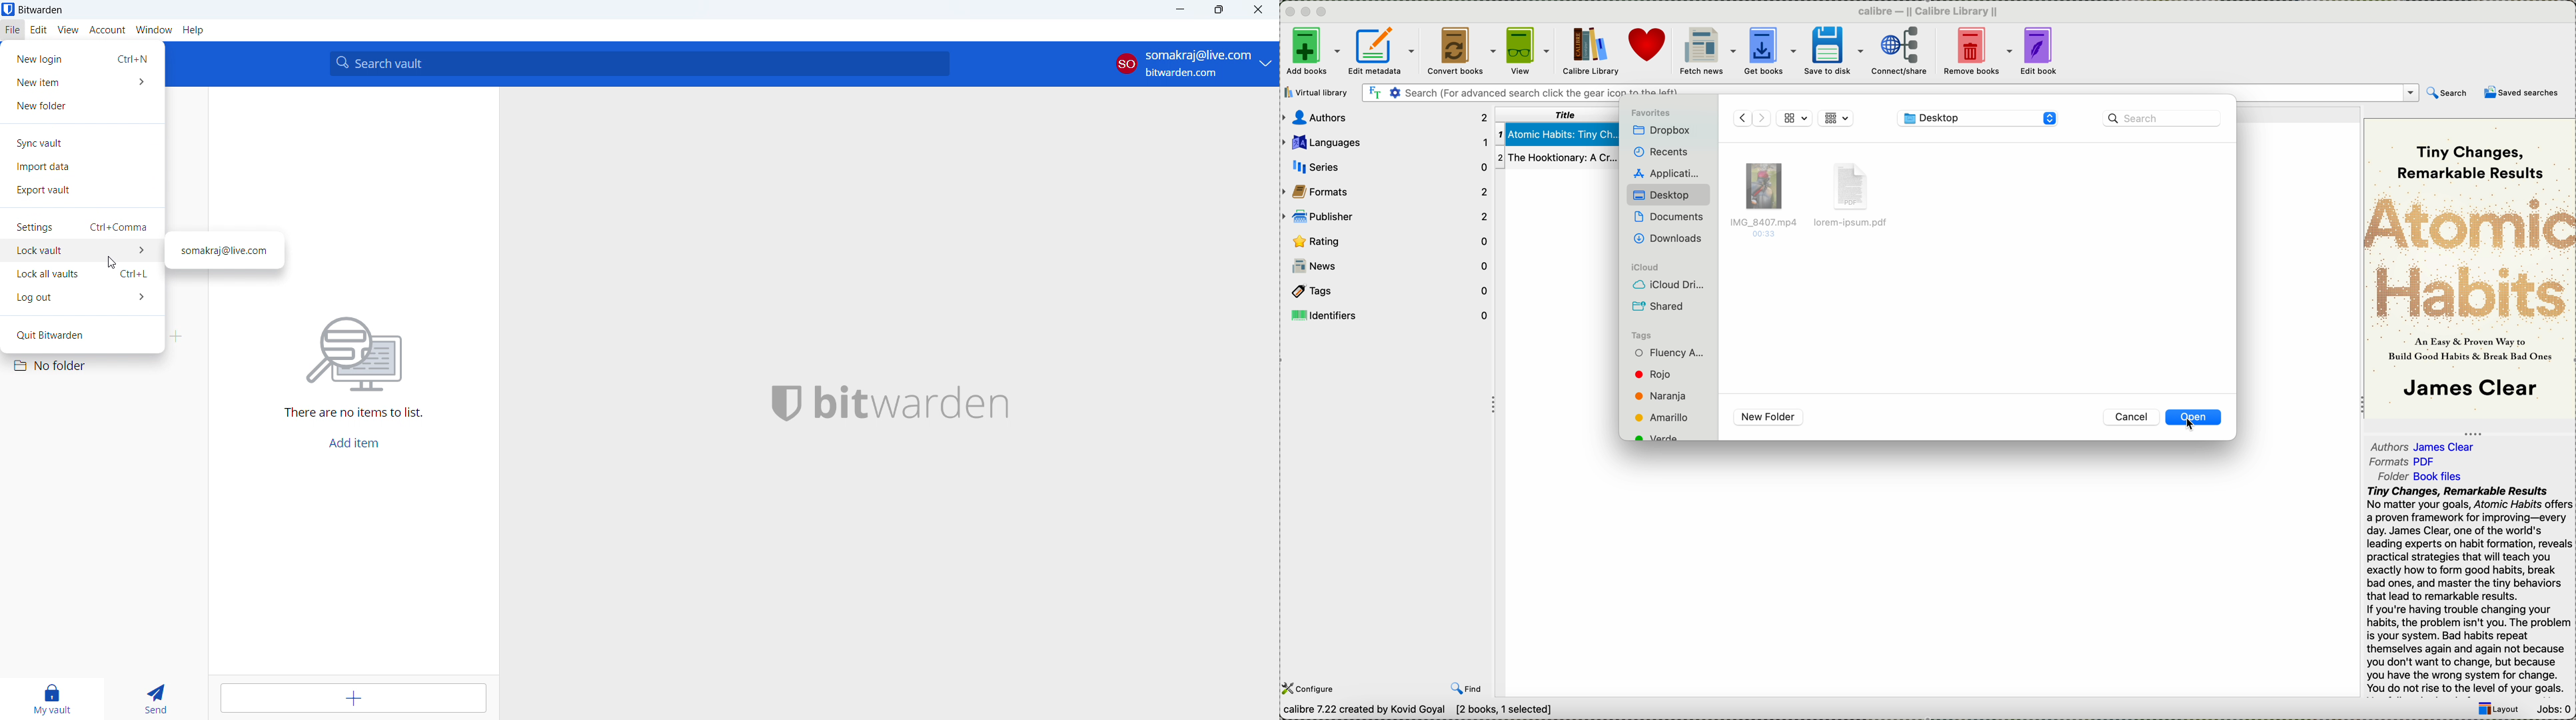 This screenshot has width=2576, height=728. What do you see at coordinates (101, 366) in the screenshot?
I see `no folder` at bounding box center [101, 366].